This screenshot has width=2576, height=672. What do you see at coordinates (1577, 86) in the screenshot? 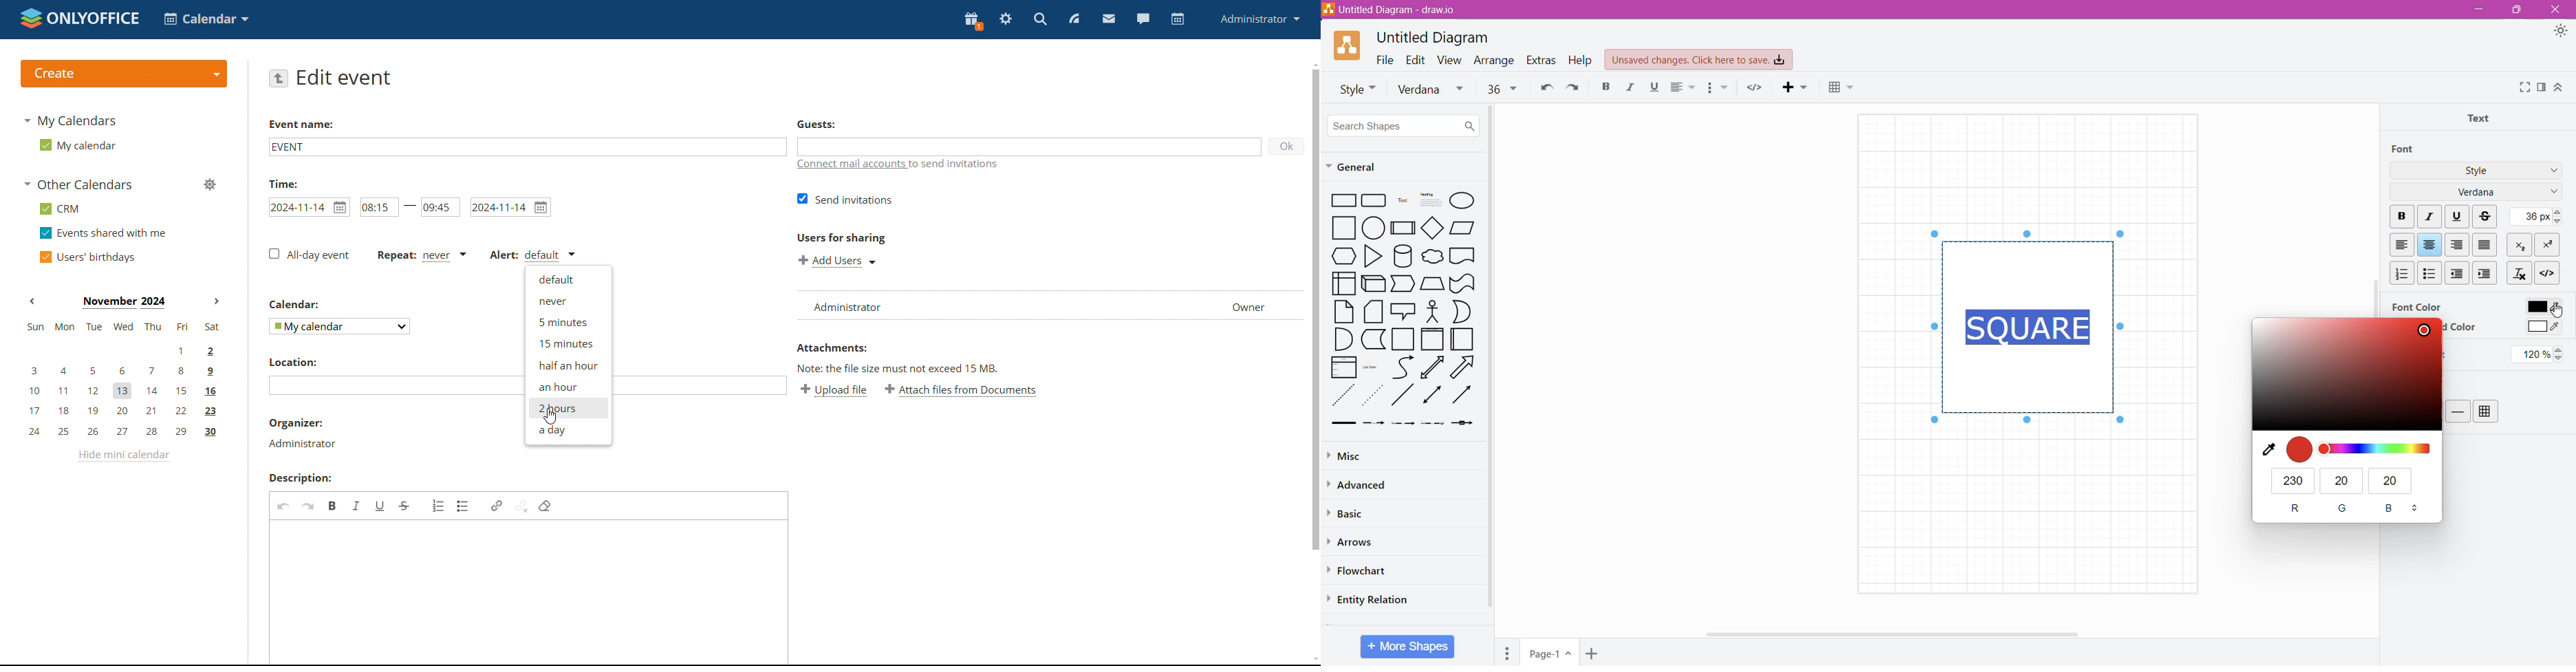
I see `Redo` at bounding box center [1577, 86].